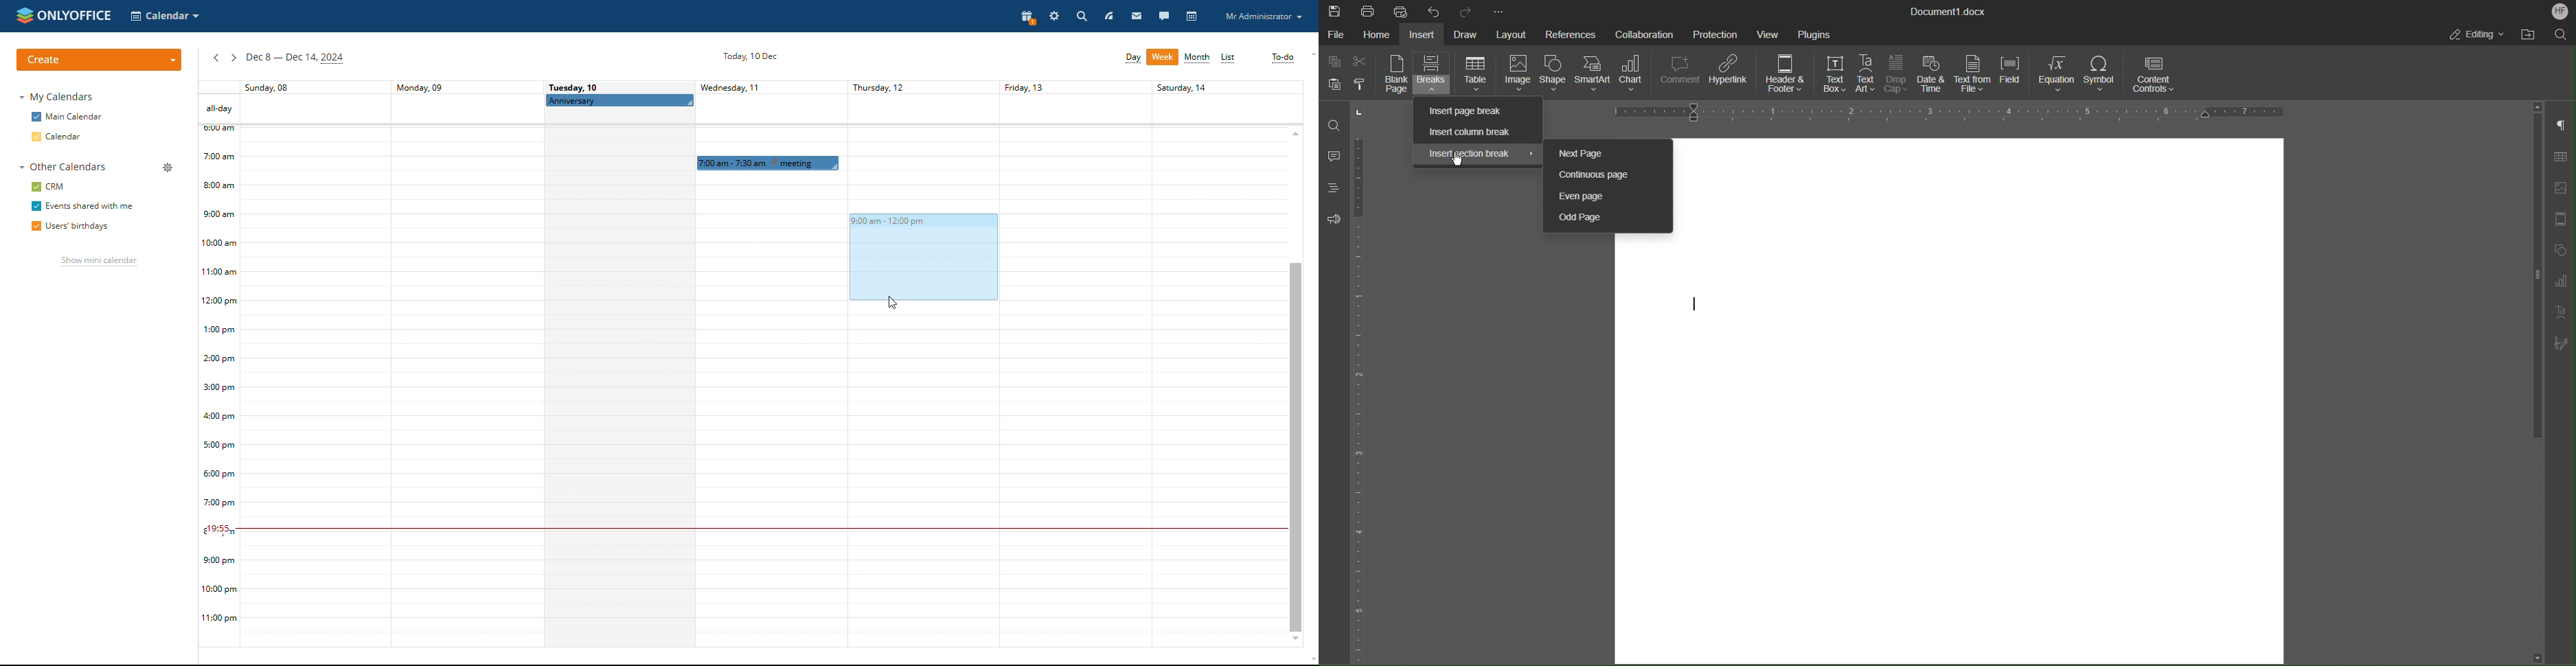 This screenshot has height=672, width=2576. What do you see at coordinates (1866, 75) in the screenshot?
I see `Text Art` at bounding box center [1866, 75].